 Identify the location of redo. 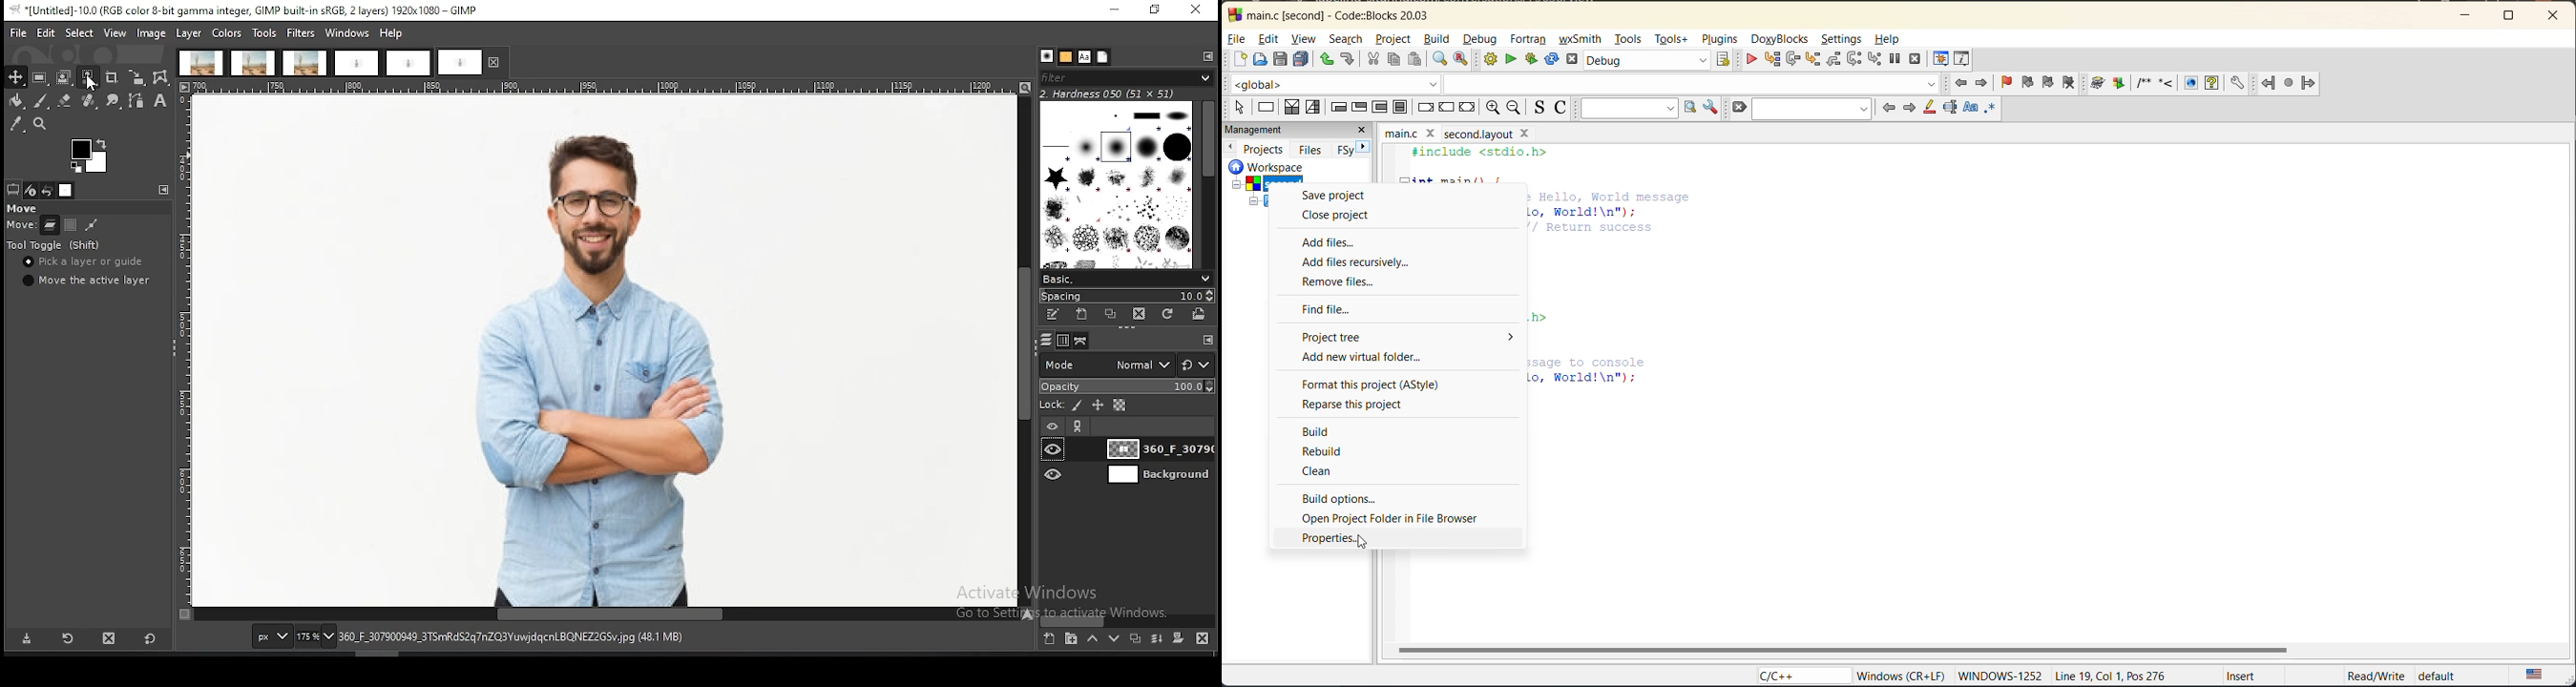
(1349, 57).